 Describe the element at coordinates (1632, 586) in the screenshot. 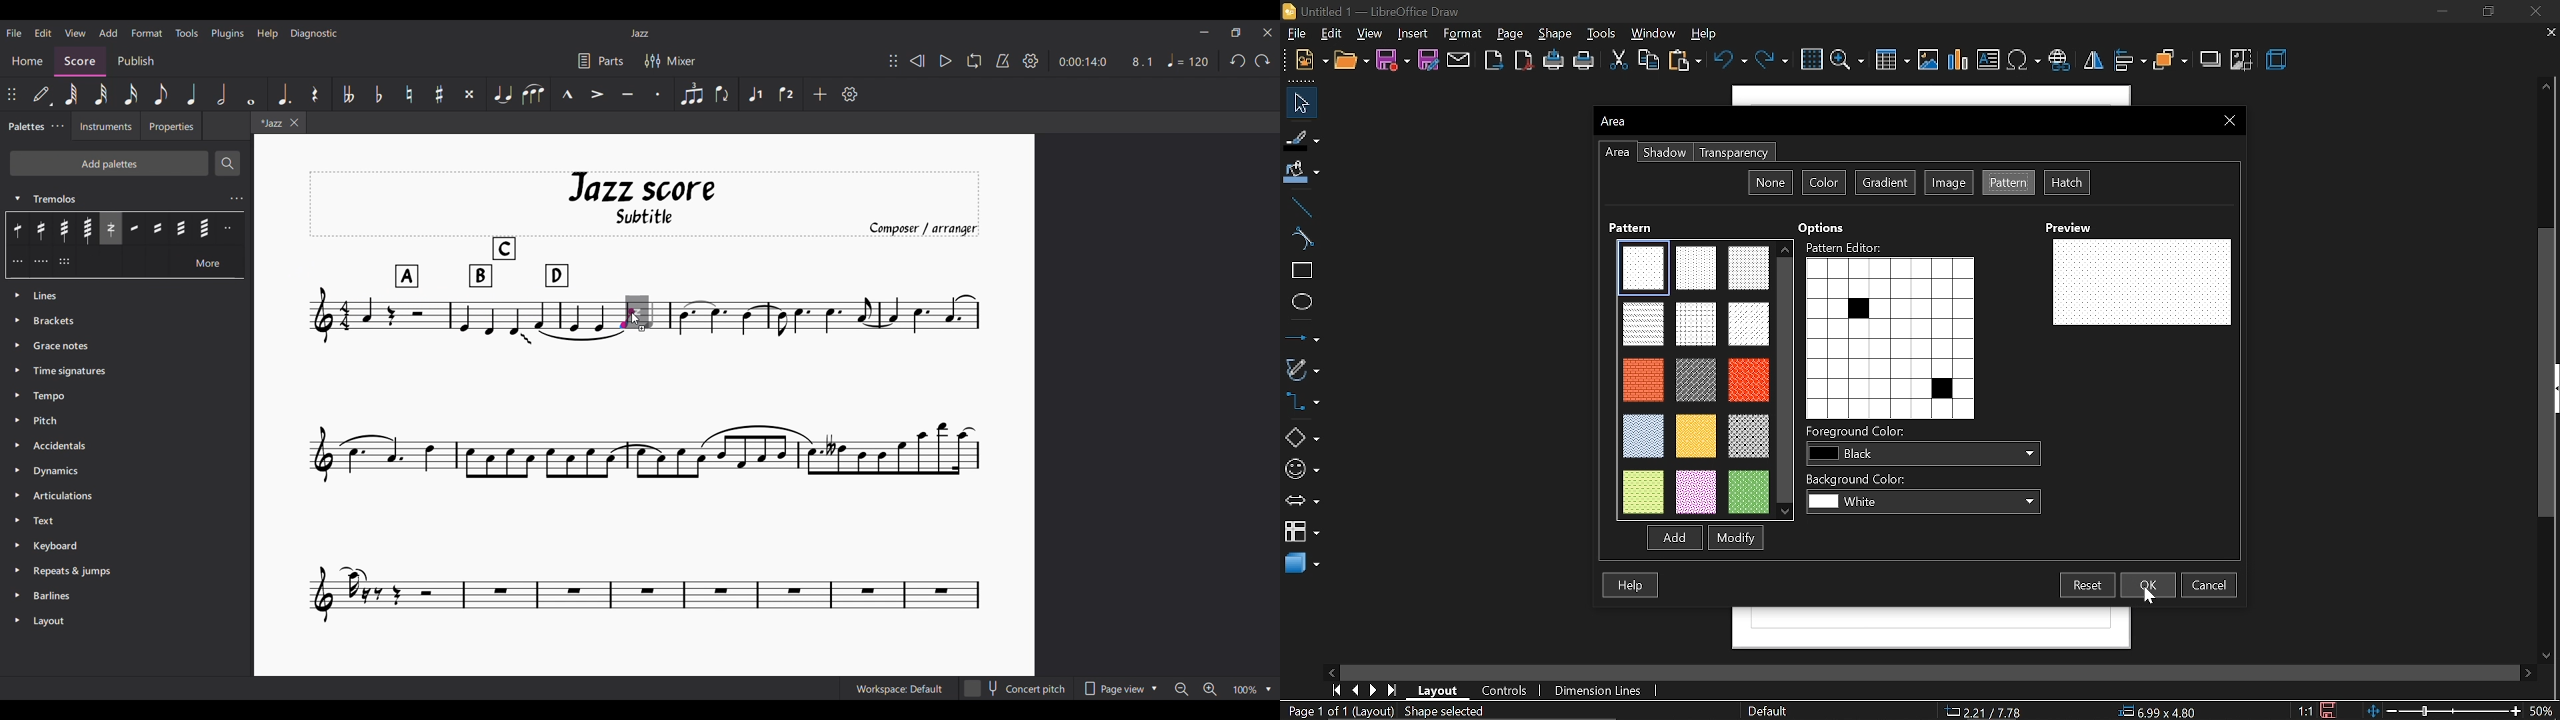

I see `help` at that location.